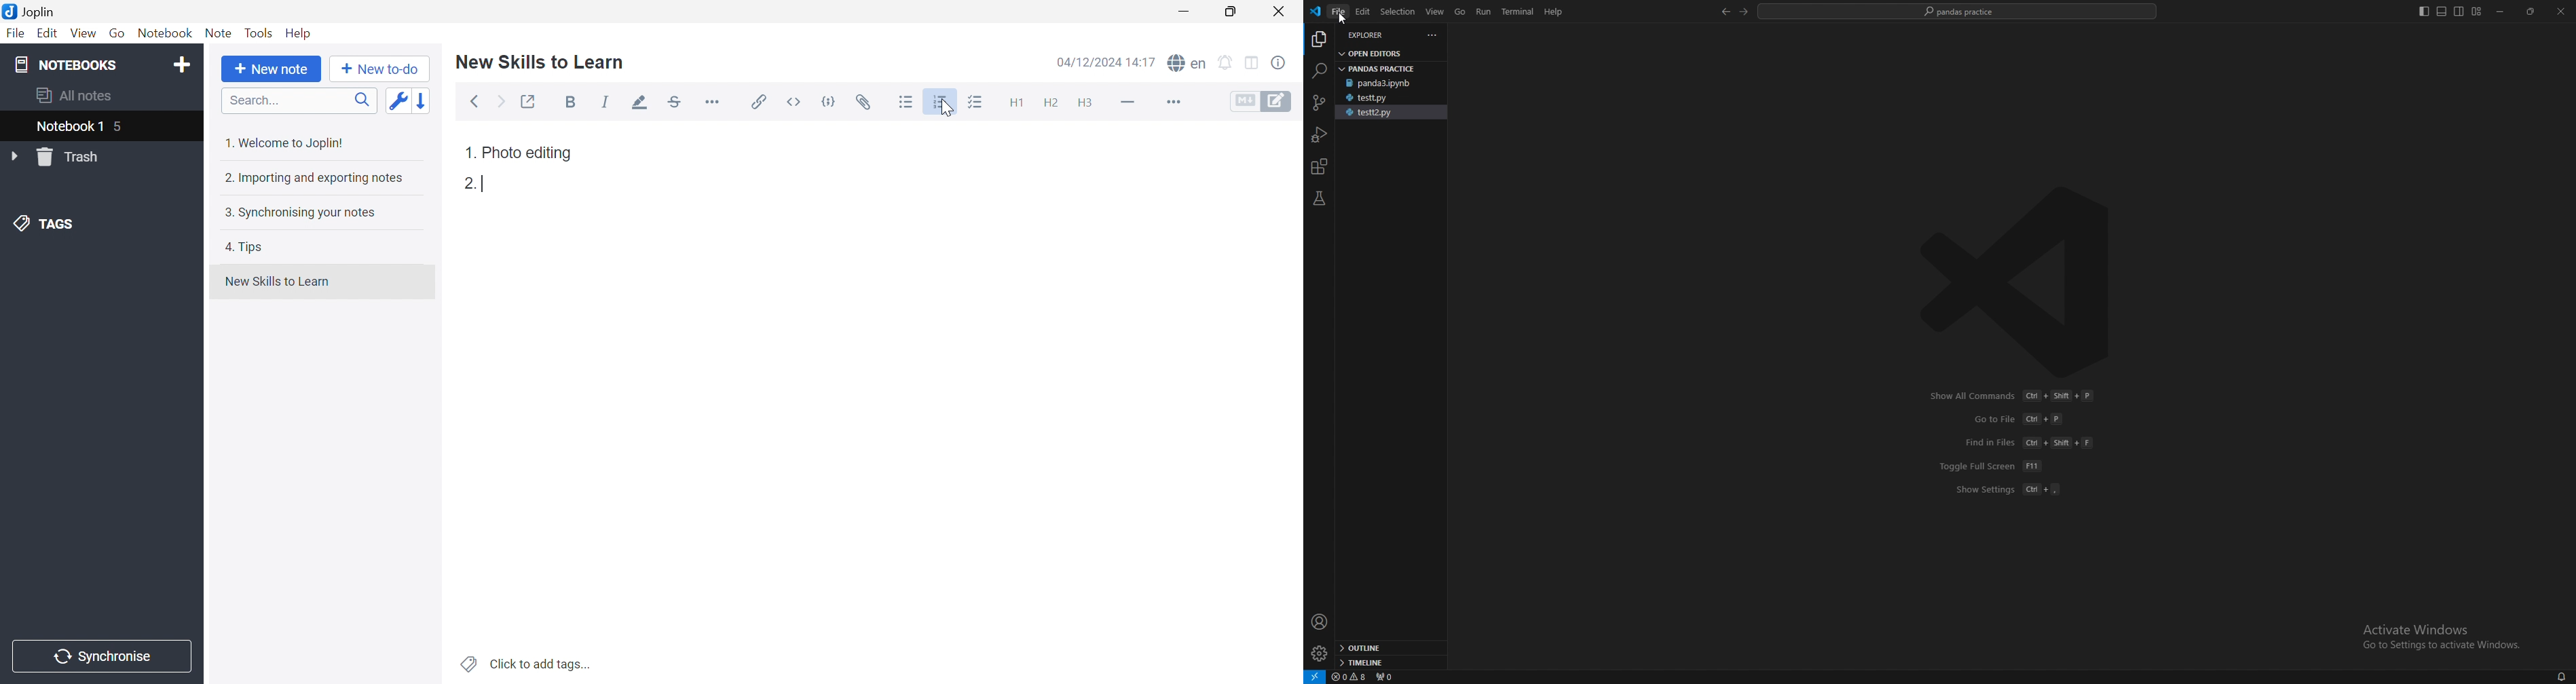 The height and width of the screenshot is (700, 2576). What do you see at coordinates (636, 104) in the screenshot?
I see `Highlight` at bounding box center [636, 104].